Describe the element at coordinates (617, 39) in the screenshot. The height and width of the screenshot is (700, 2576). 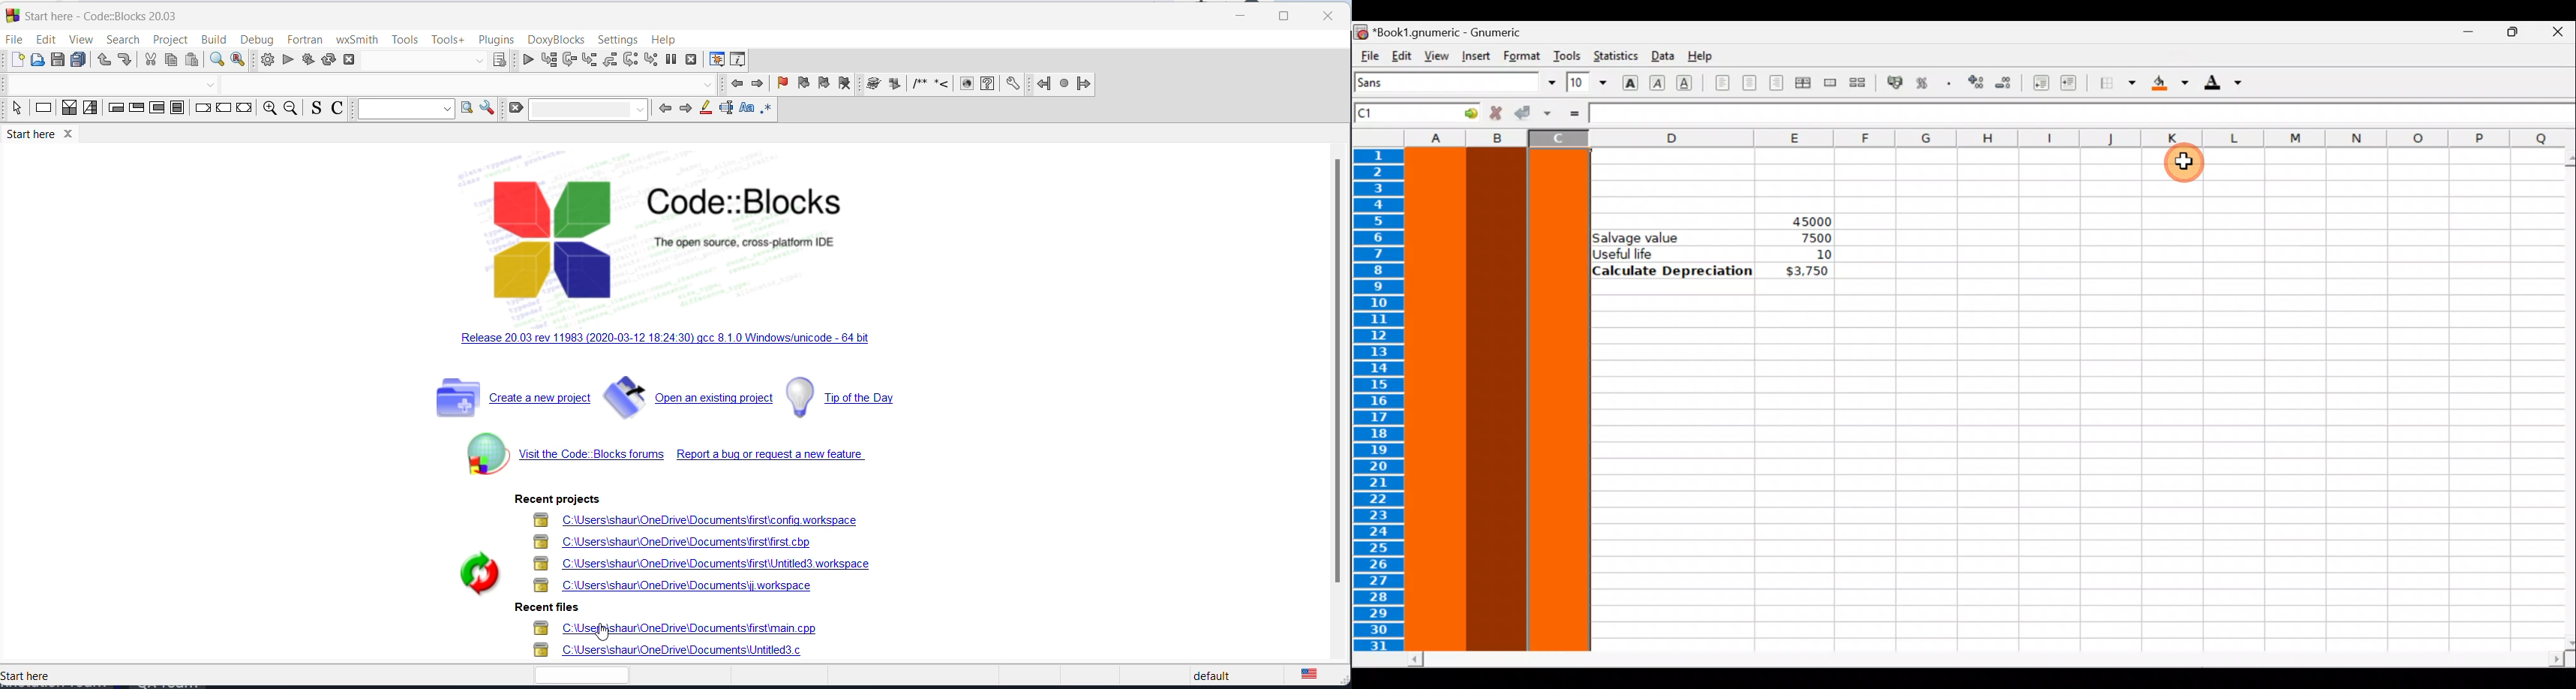
I see `settings` at that location.